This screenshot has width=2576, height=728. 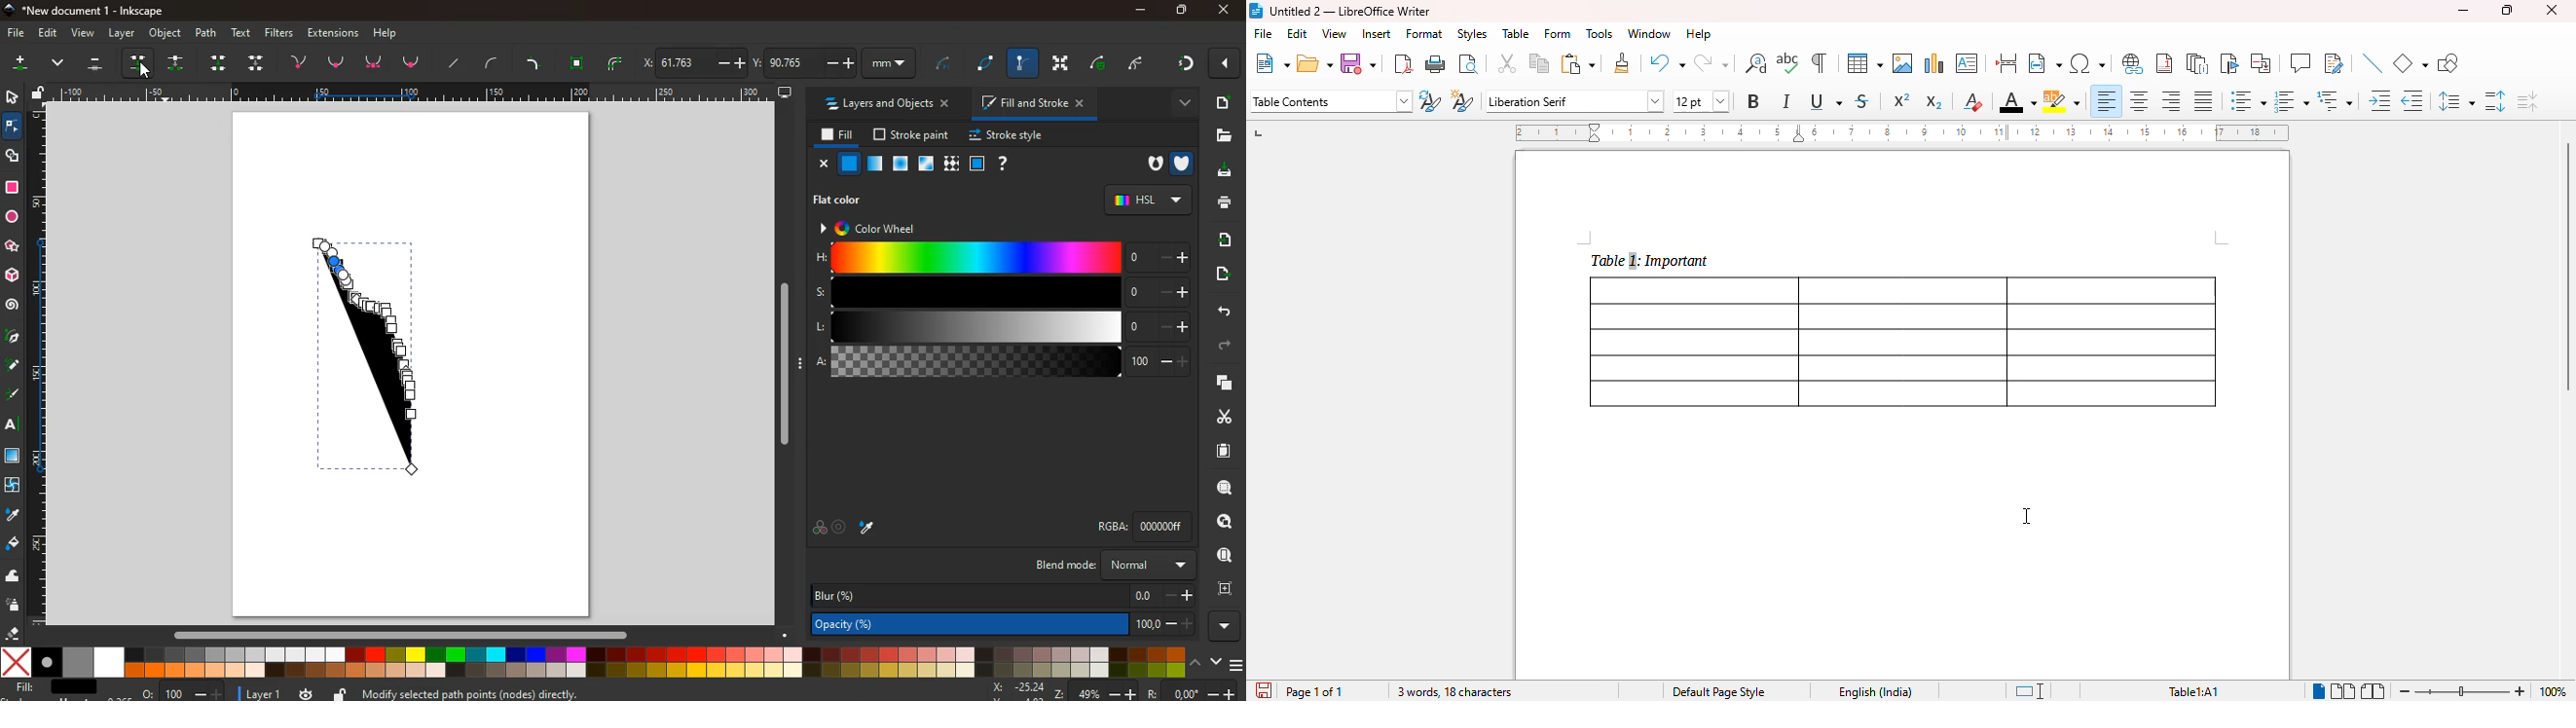 I want to click on files, so click(x=1221, y=135).